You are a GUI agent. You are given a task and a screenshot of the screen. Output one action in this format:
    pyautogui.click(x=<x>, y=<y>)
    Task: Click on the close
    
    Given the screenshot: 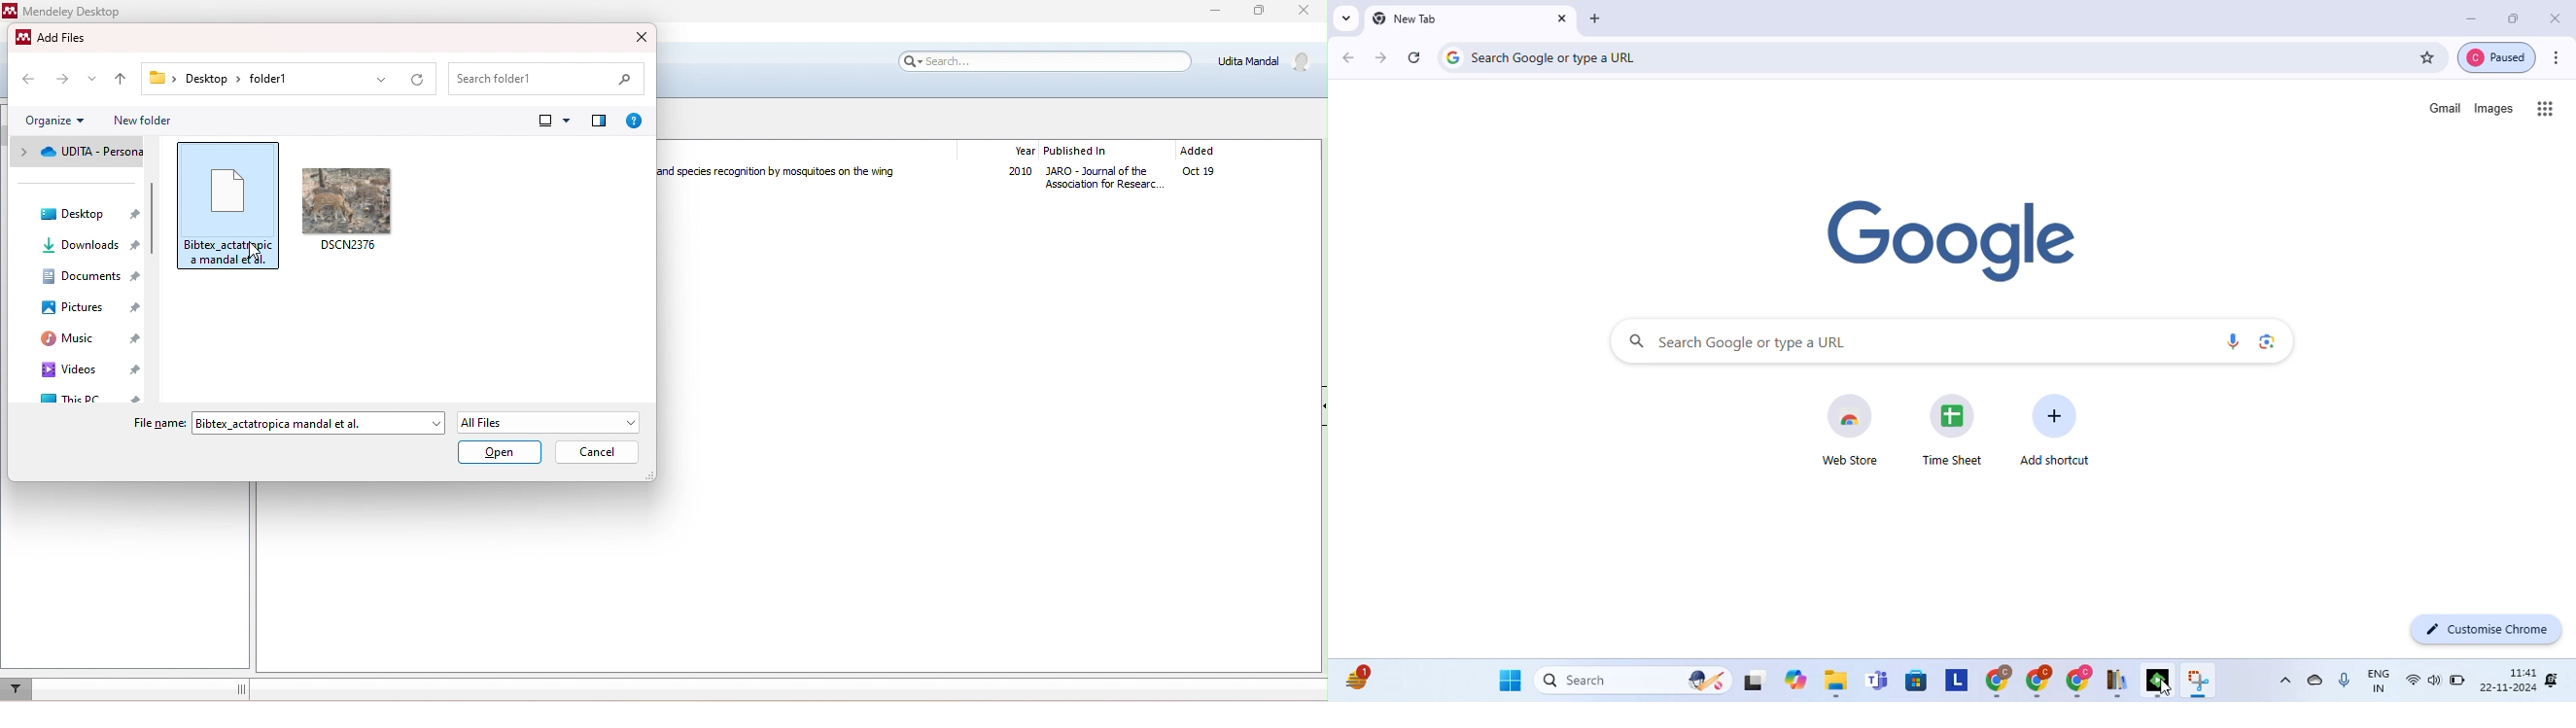 What is the action you would take?
    pyautogui.click(x=1302, y=11)
    